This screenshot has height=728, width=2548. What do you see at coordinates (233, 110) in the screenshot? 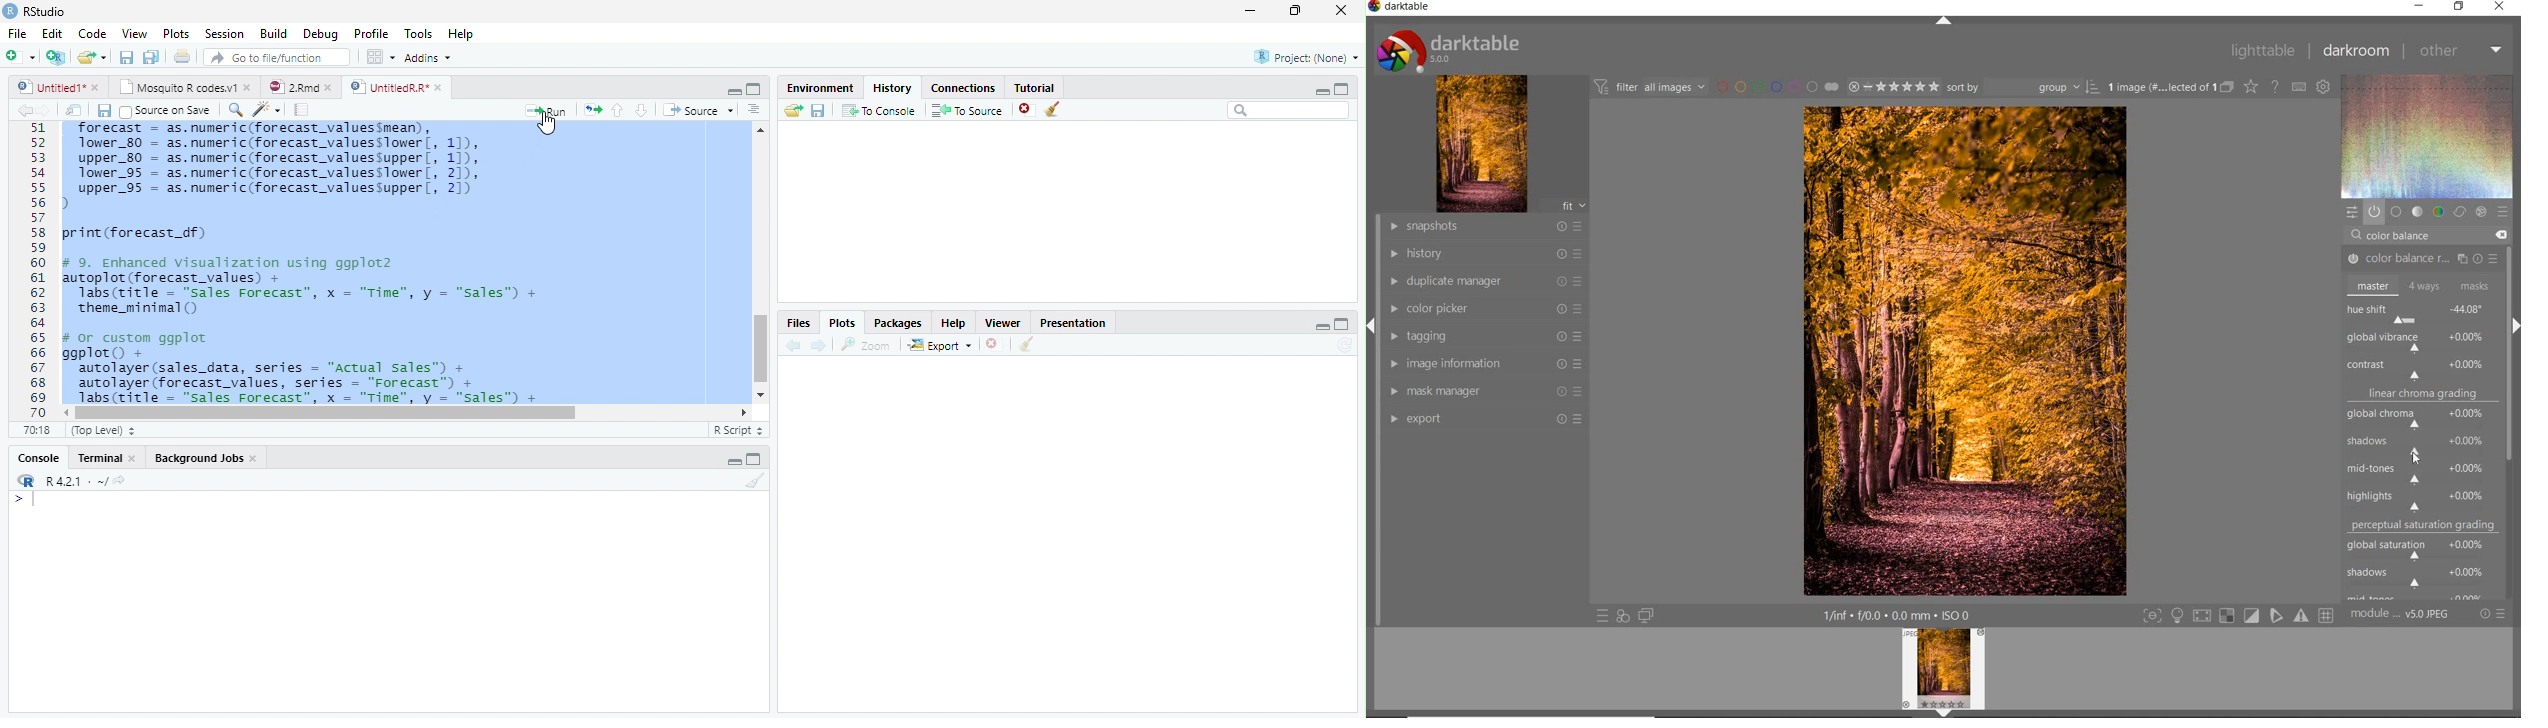
I see `Find/Replace` at bounding box center [233, 110].